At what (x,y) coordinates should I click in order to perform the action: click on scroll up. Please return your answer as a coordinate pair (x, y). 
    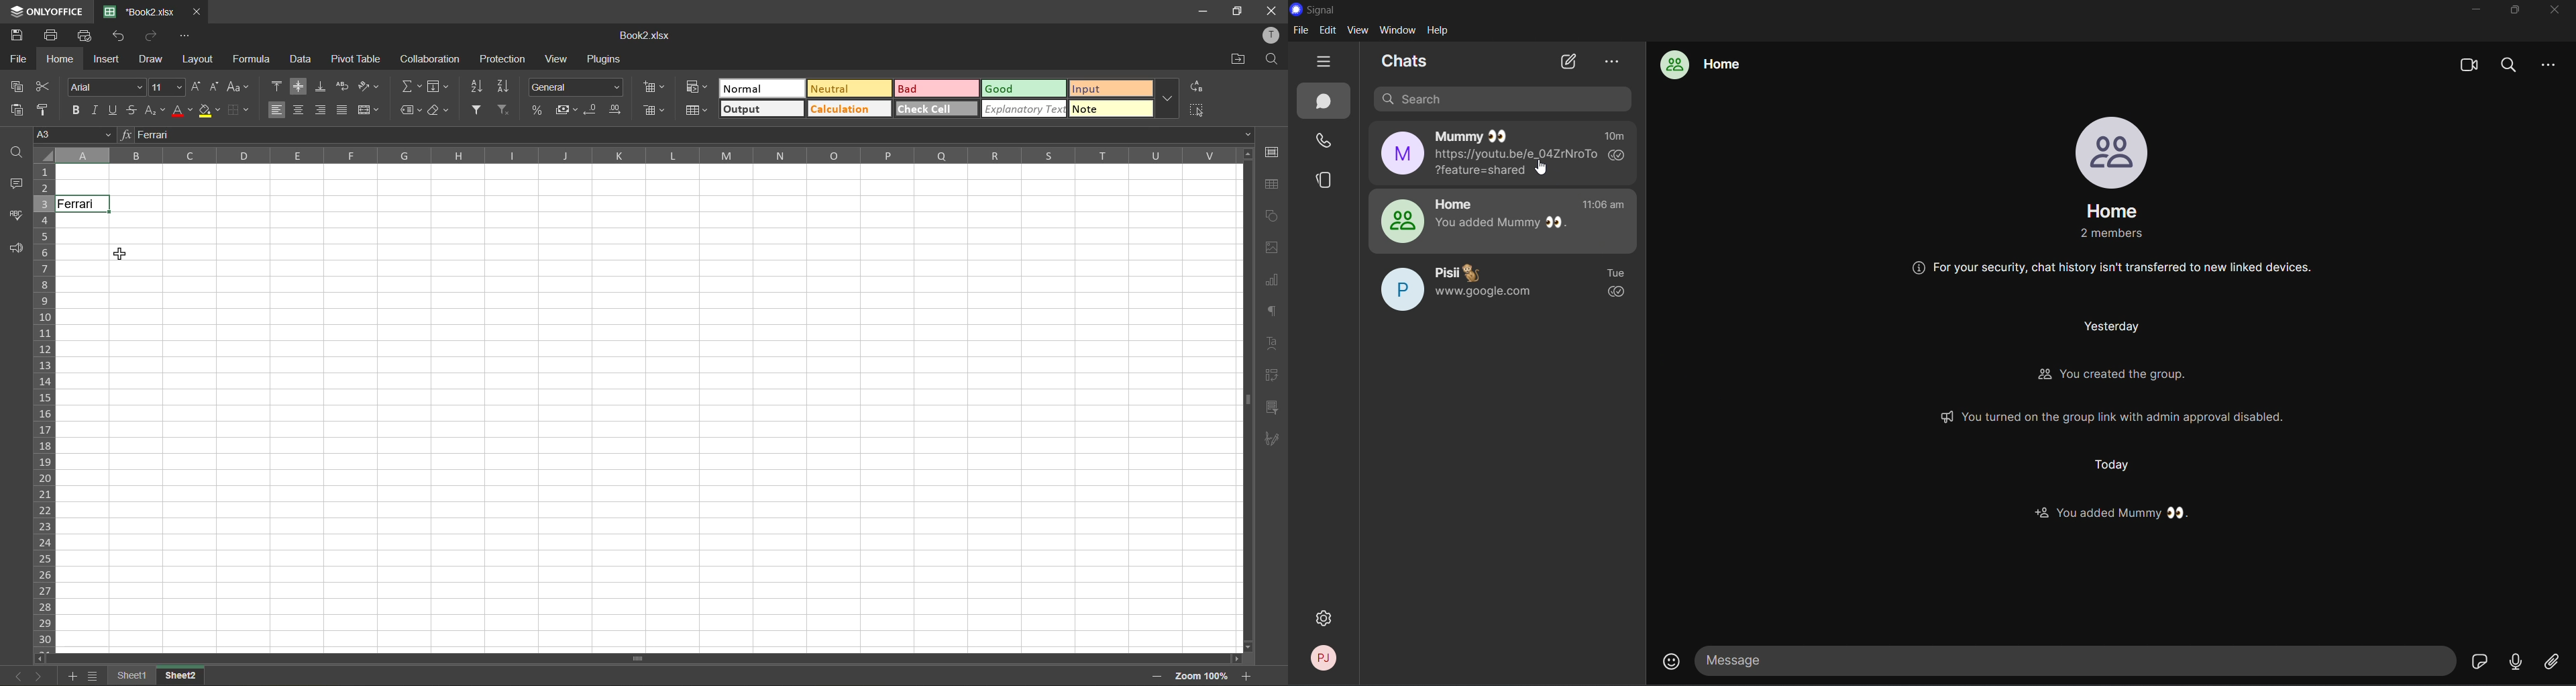
    Looking at the image, I should click on (1246, 155).